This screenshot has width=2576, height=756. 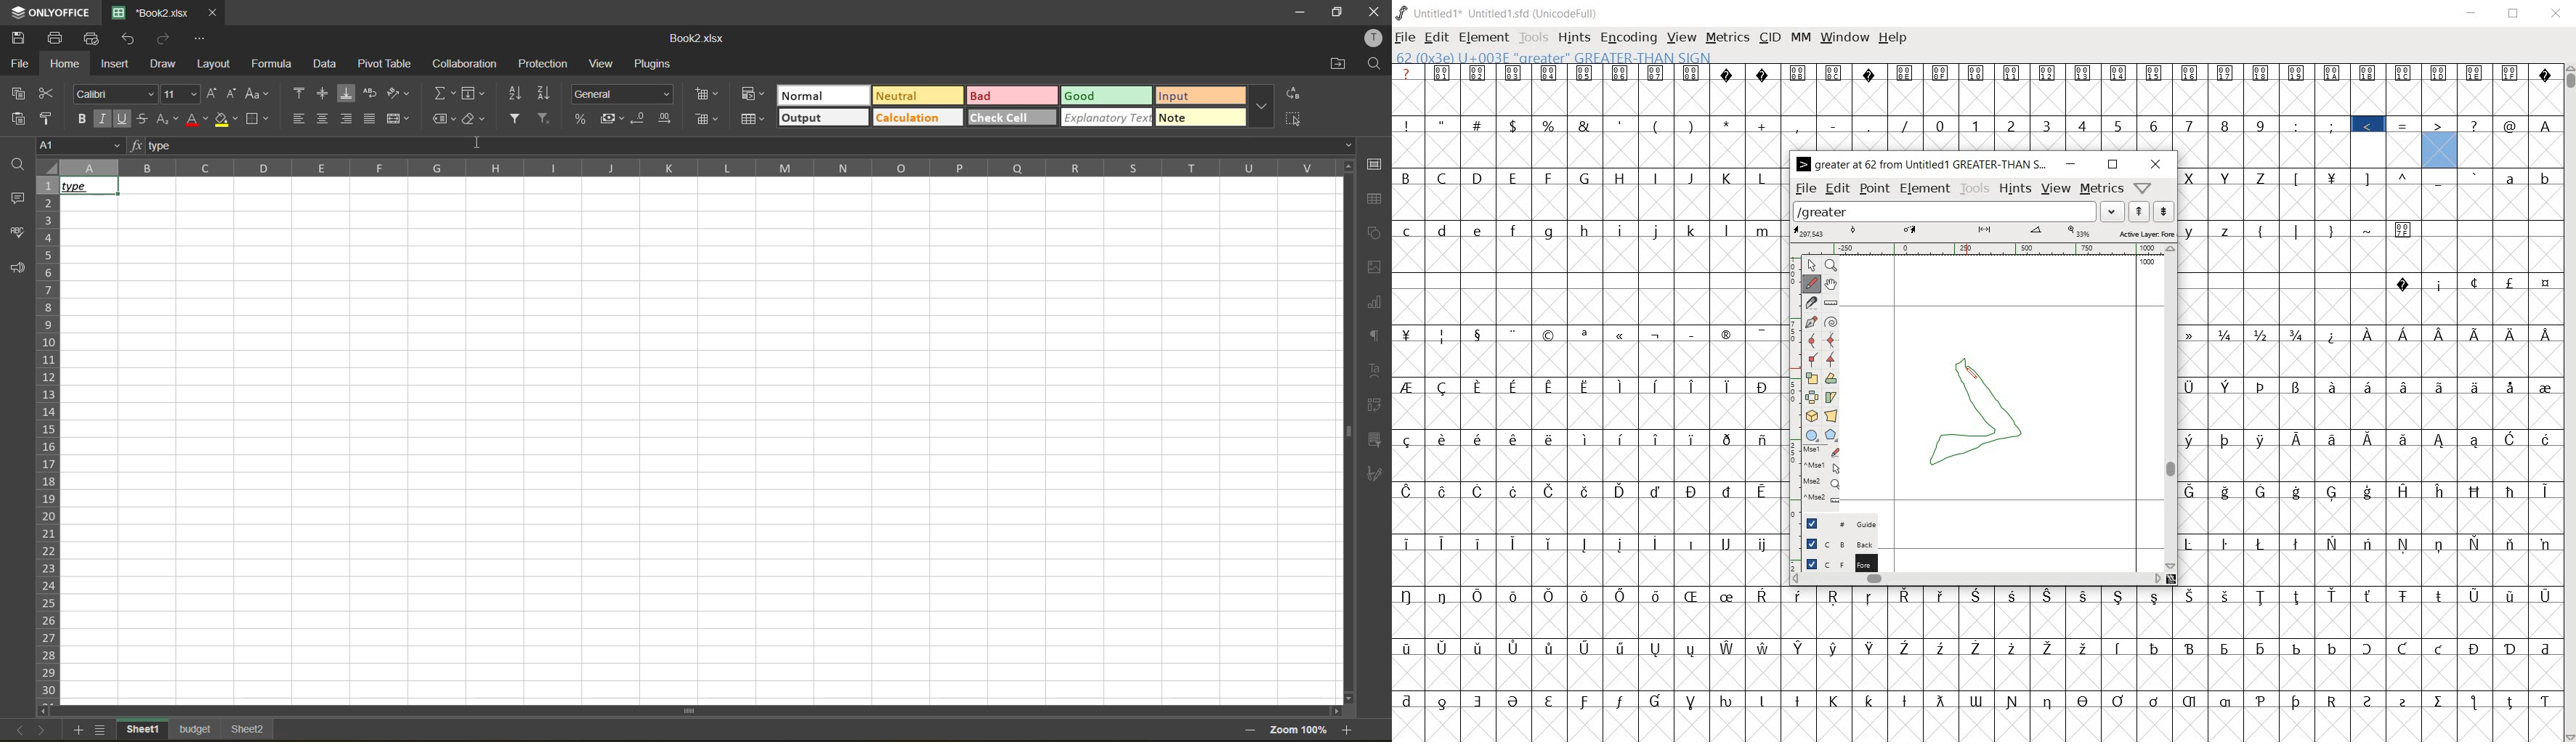 What do you see at coordinates (1336, 64) in the screenshot?
I see `open location` at bounding box center [1336, 64].